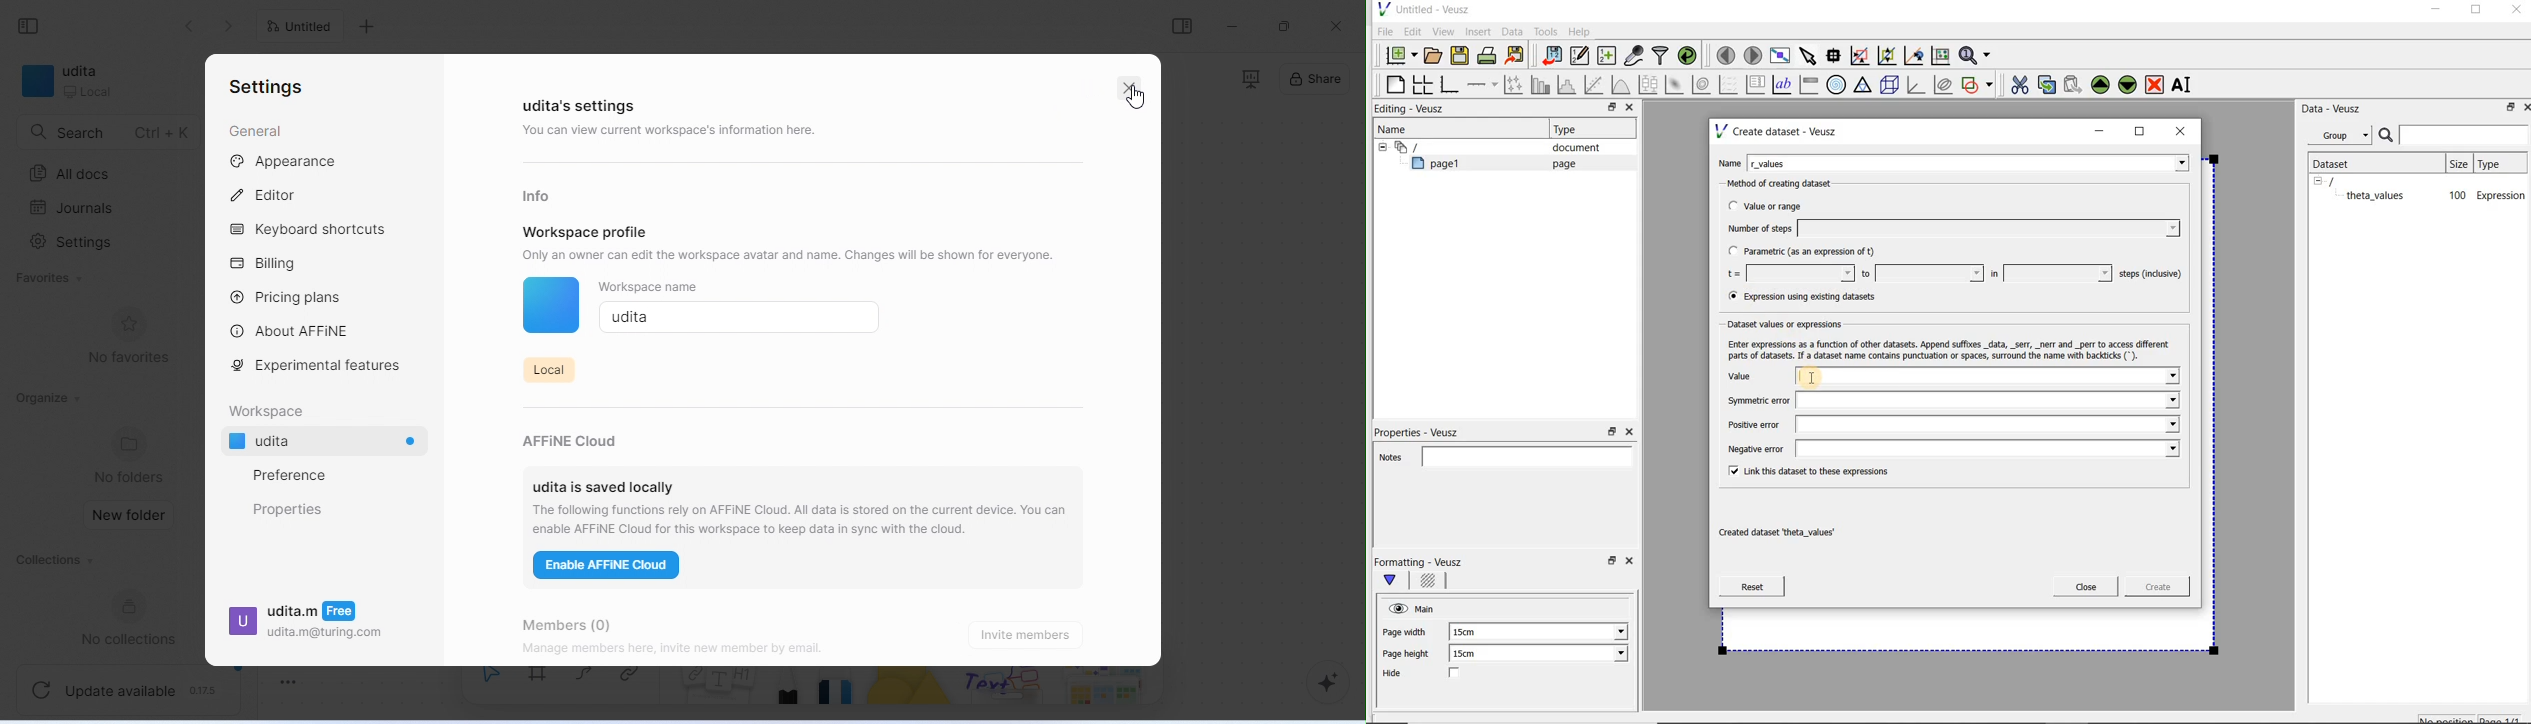 This screenshot has height=728, width=2548. Describe the element at coordinates (1783, 84) in the screenshot. I see `text label` at that location.